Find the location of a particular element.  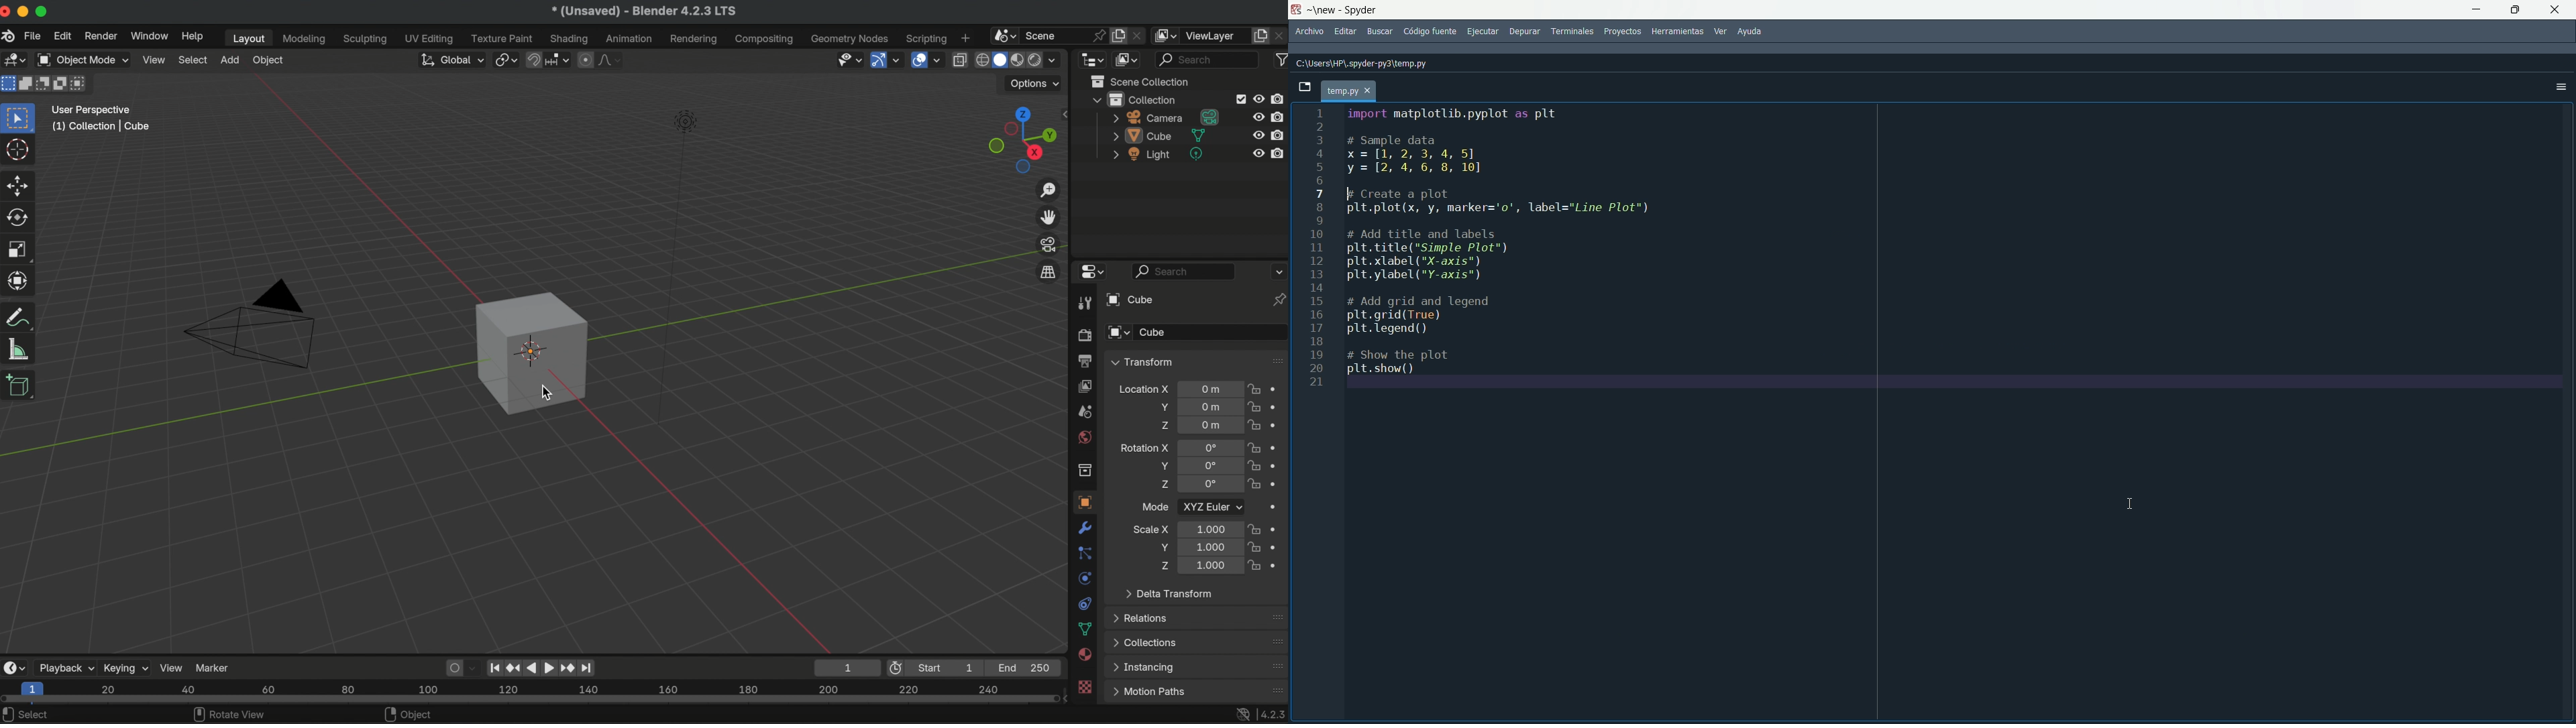

location Y is located at coordinates (1162, 407).